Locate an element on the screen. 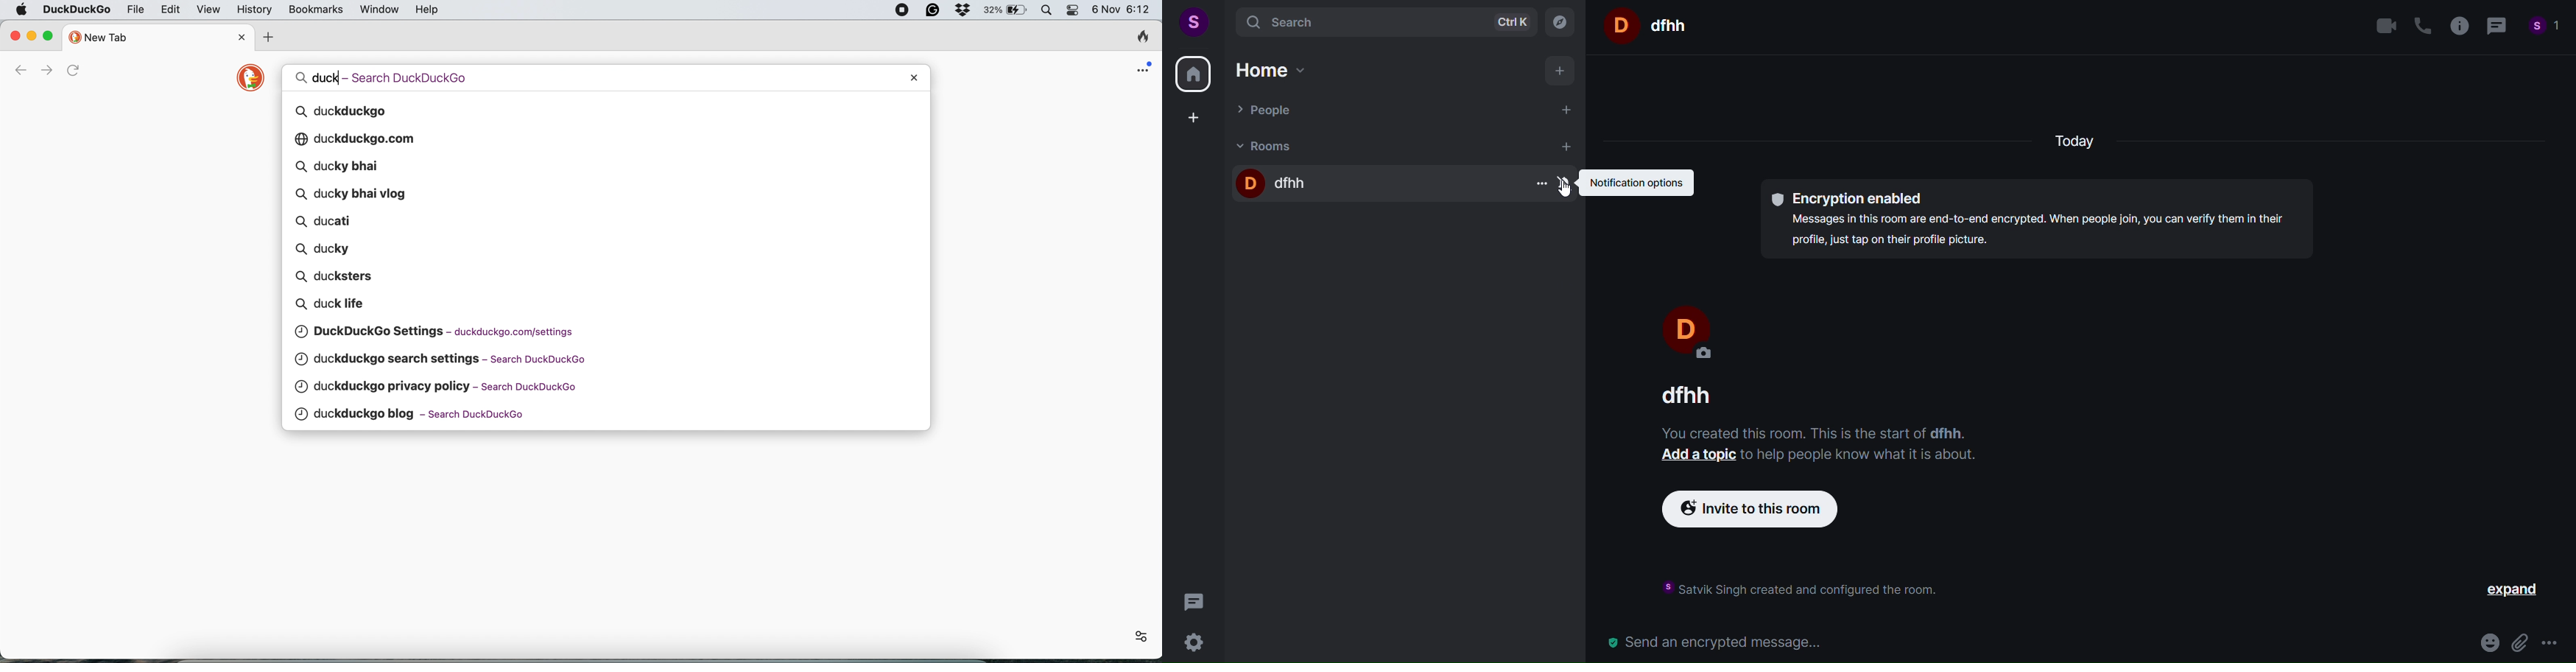  ducky bhai vlog is located at coordinates (351, 193).